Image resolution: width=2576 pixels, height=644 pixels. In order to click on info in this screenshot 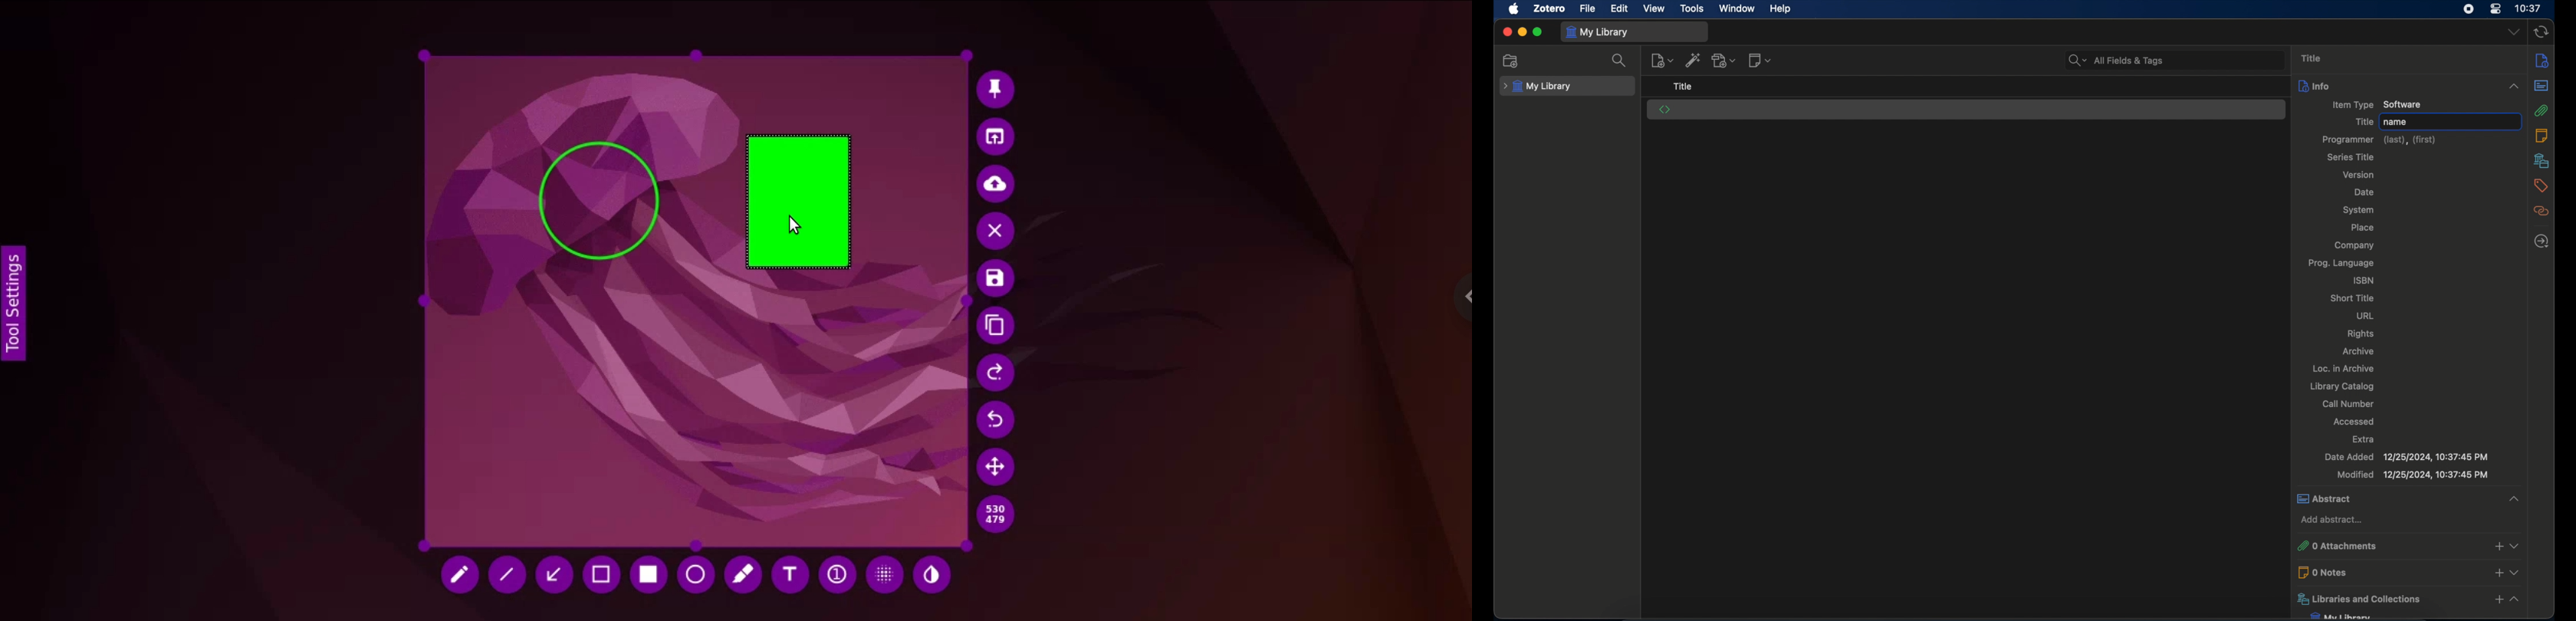, I will do `click(2542, 60)`.